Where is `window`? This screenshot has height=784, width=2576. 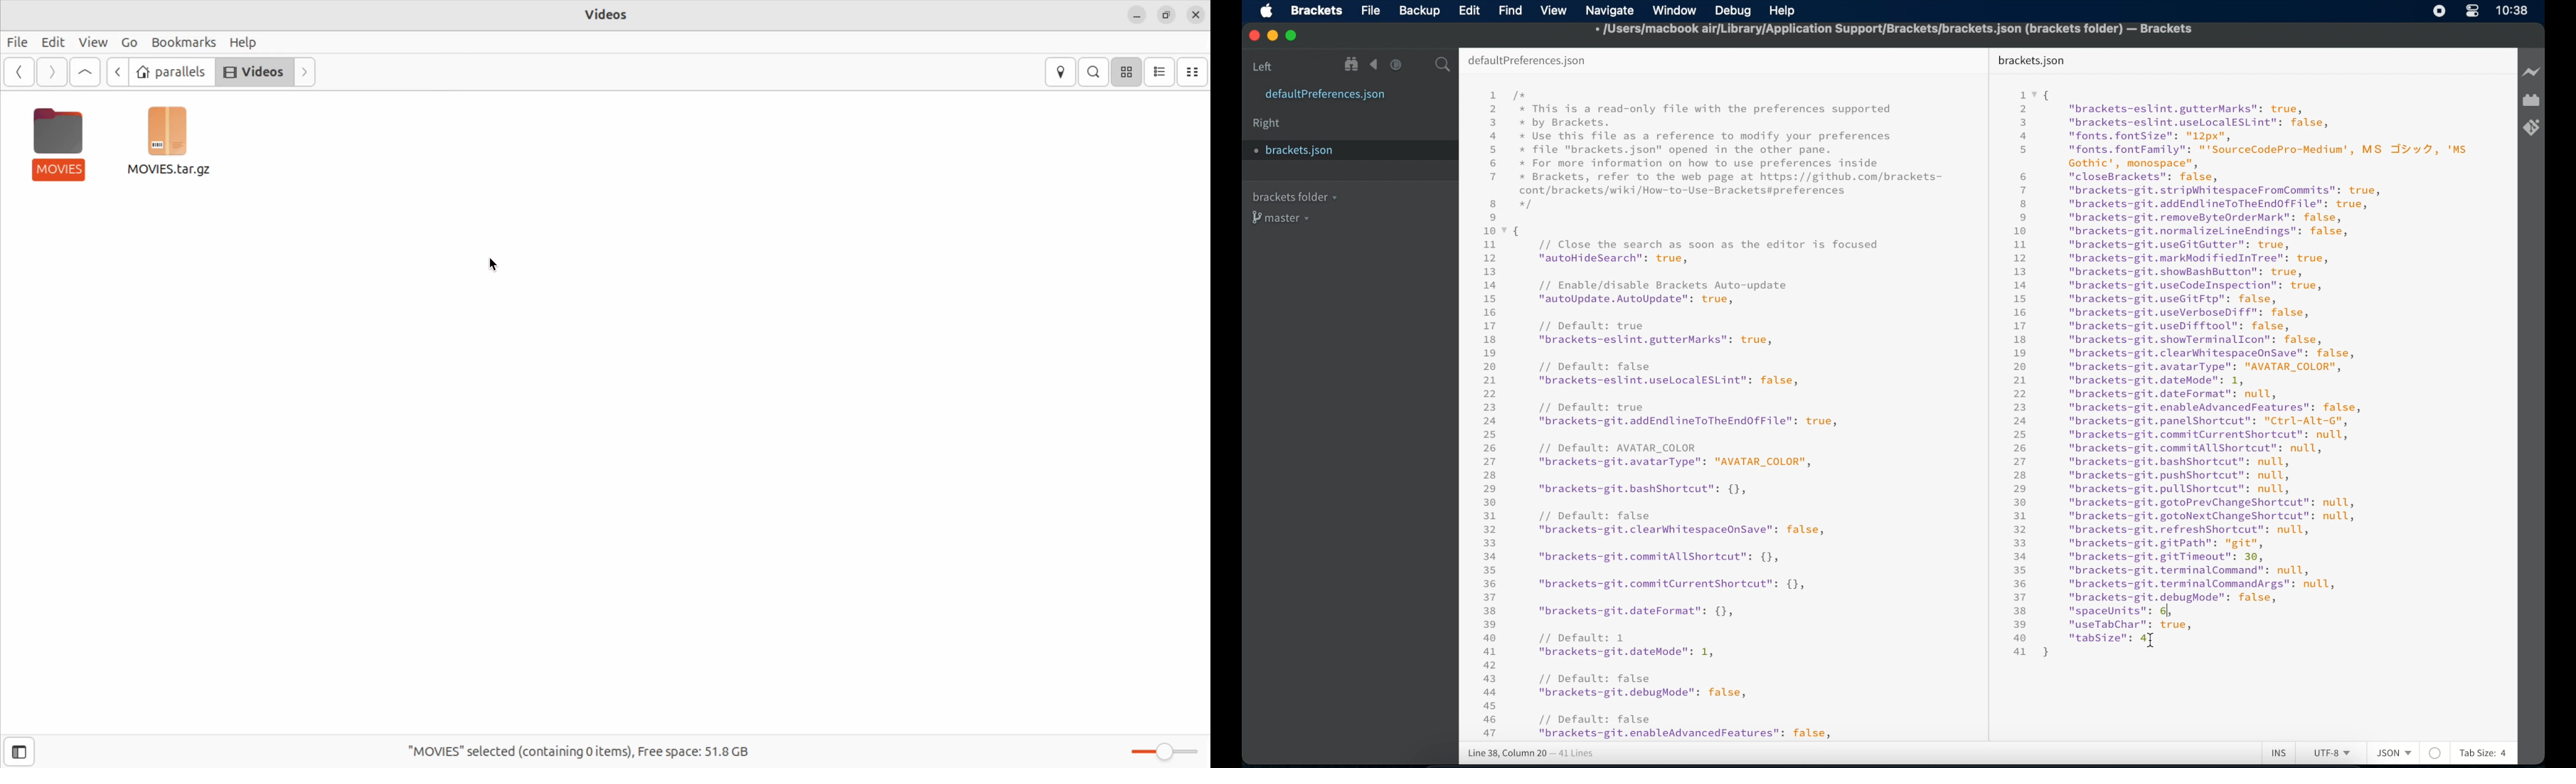
window is located at coordinates (1675, 11).